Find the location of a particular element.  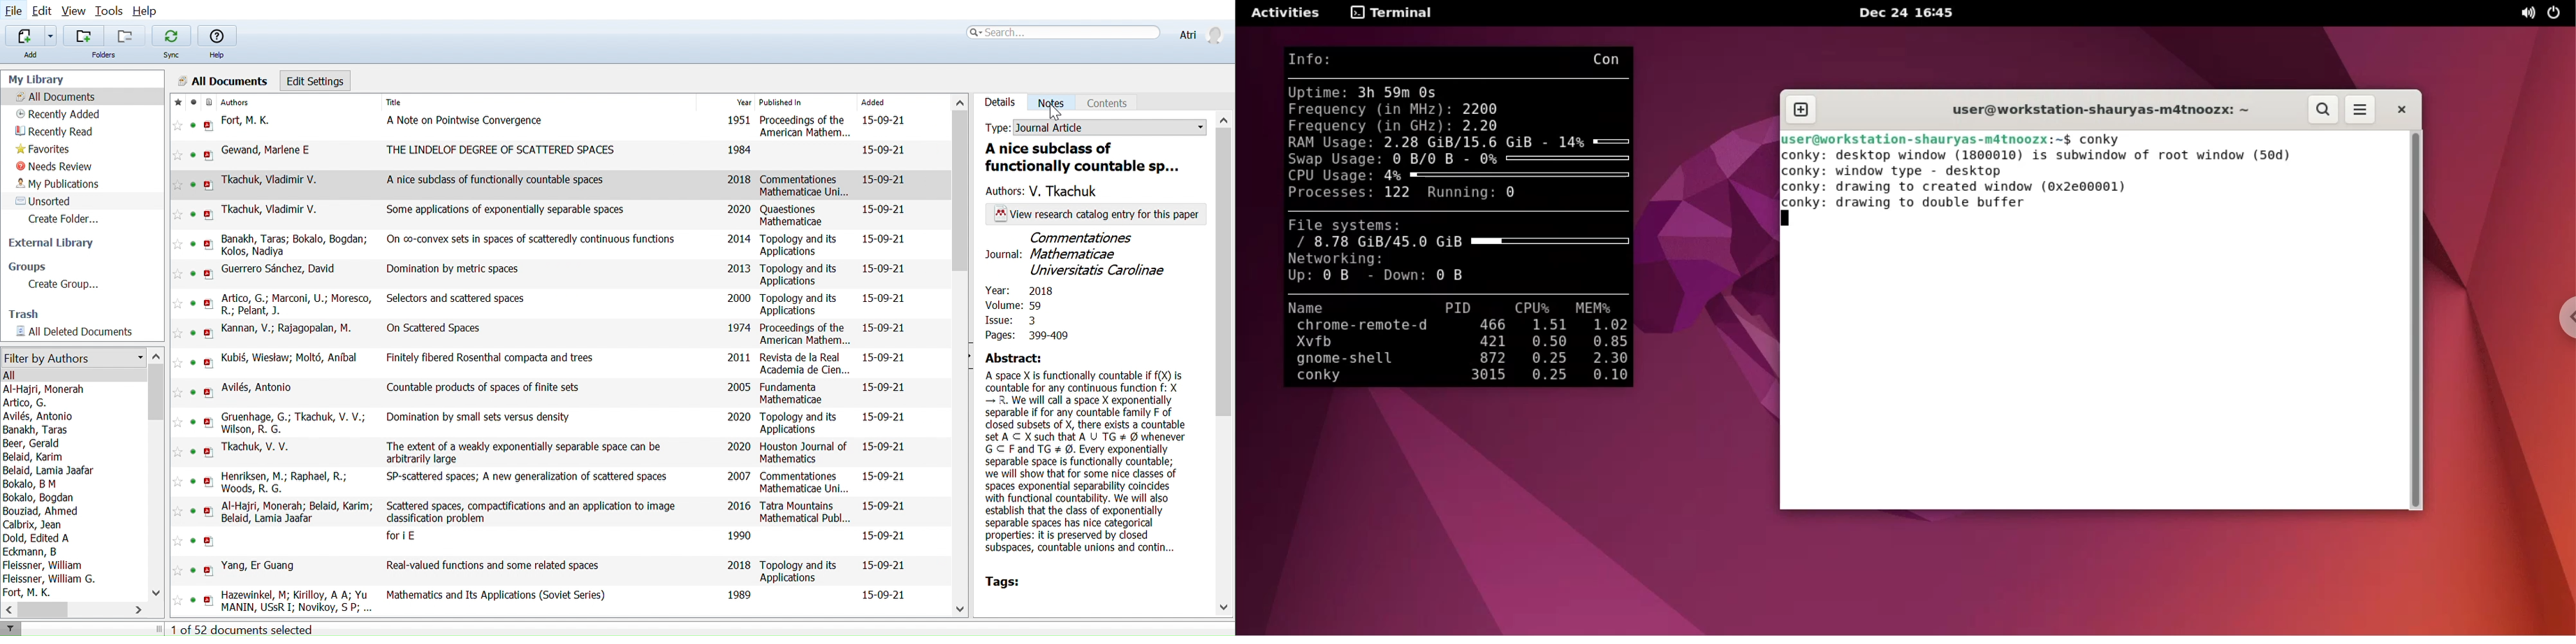

Banakh, Taras; Bokalo, Bogdan; Kolos, Nadiya is located at coordinates (295, 245).